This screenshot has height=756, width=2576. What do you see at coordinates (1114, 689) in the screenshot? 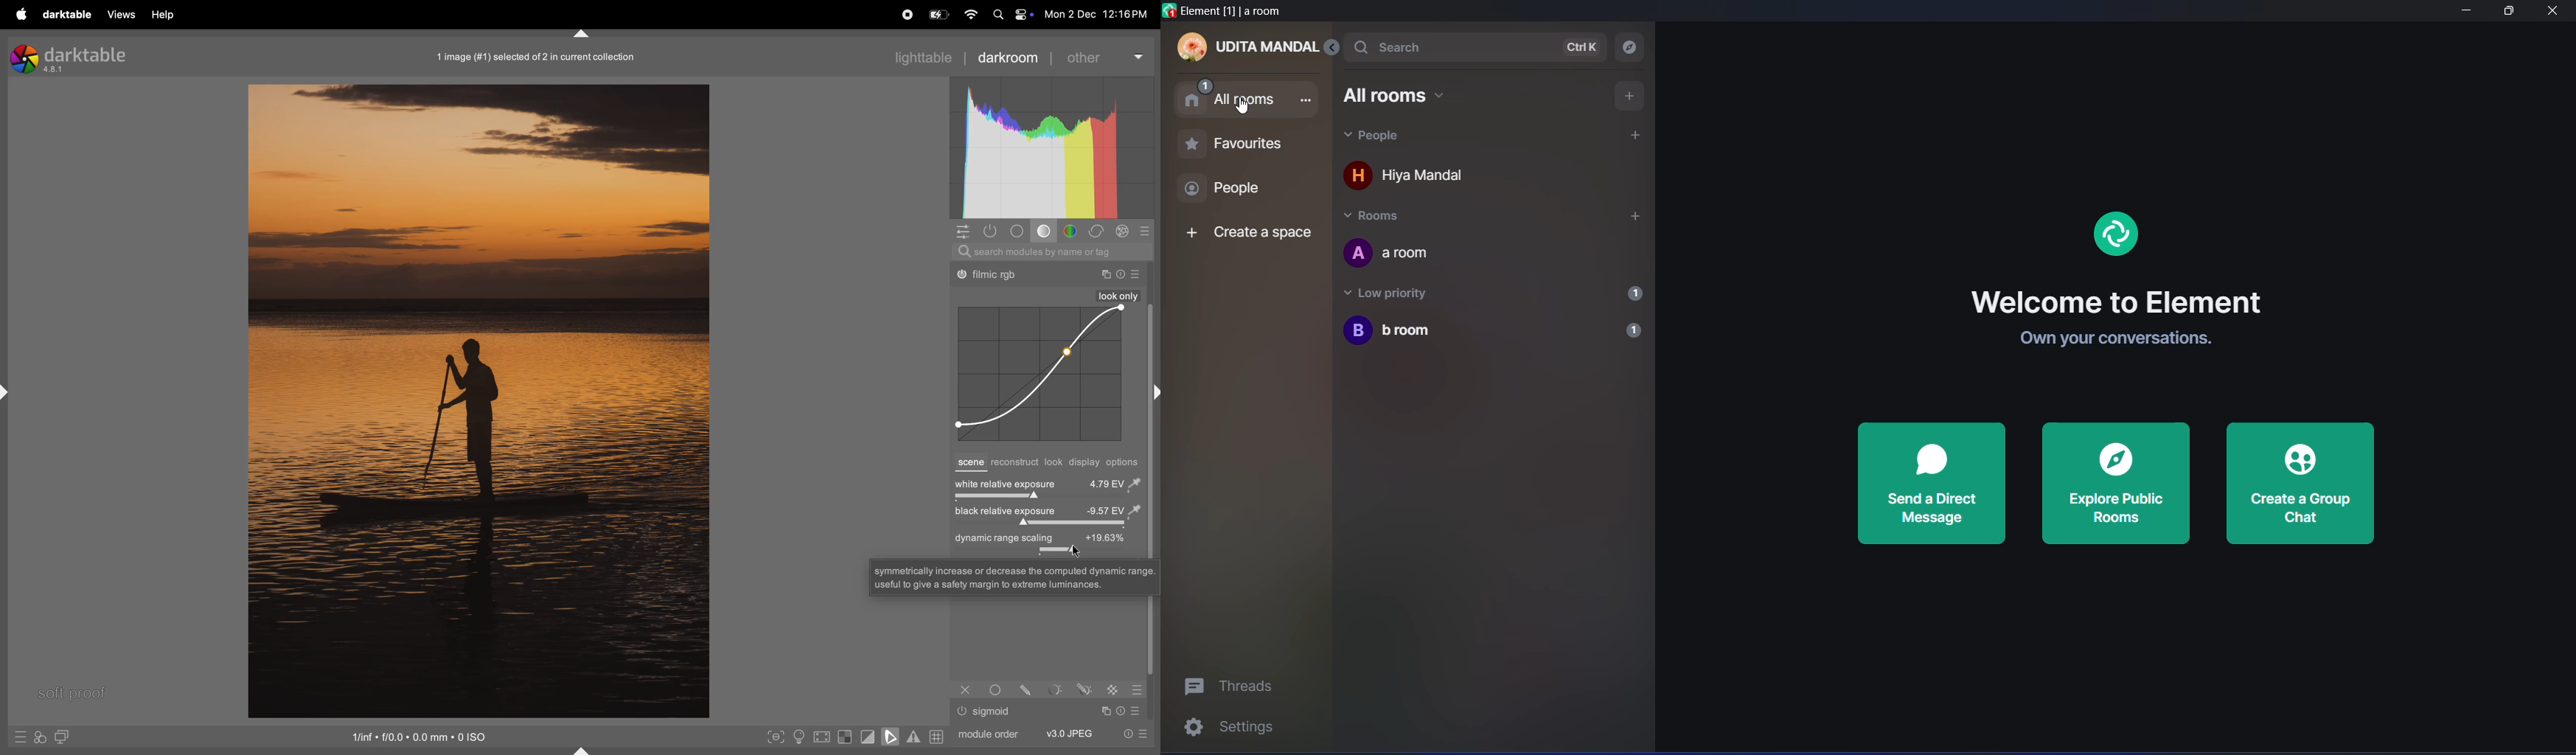
I see `` at bounding box center [1114, 689].